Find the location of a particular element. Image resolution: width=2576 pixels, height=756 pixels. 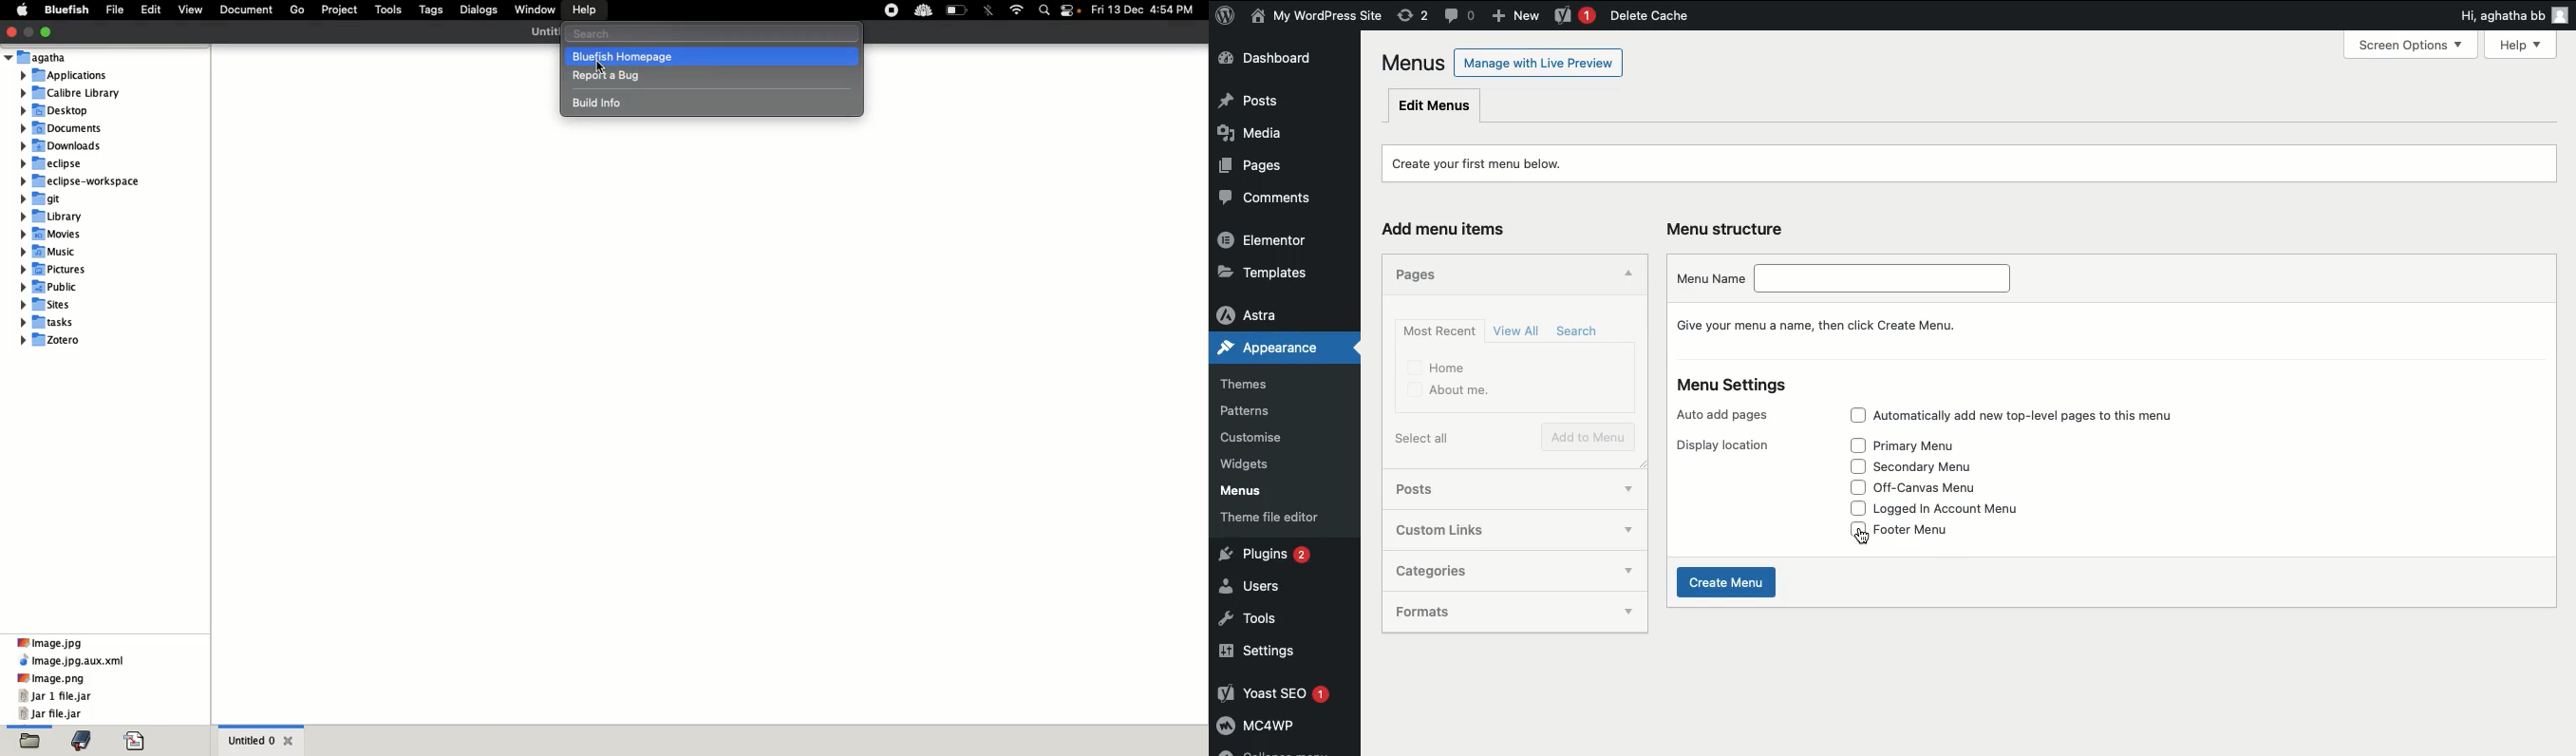

New is located at coordinates (1519, 17).